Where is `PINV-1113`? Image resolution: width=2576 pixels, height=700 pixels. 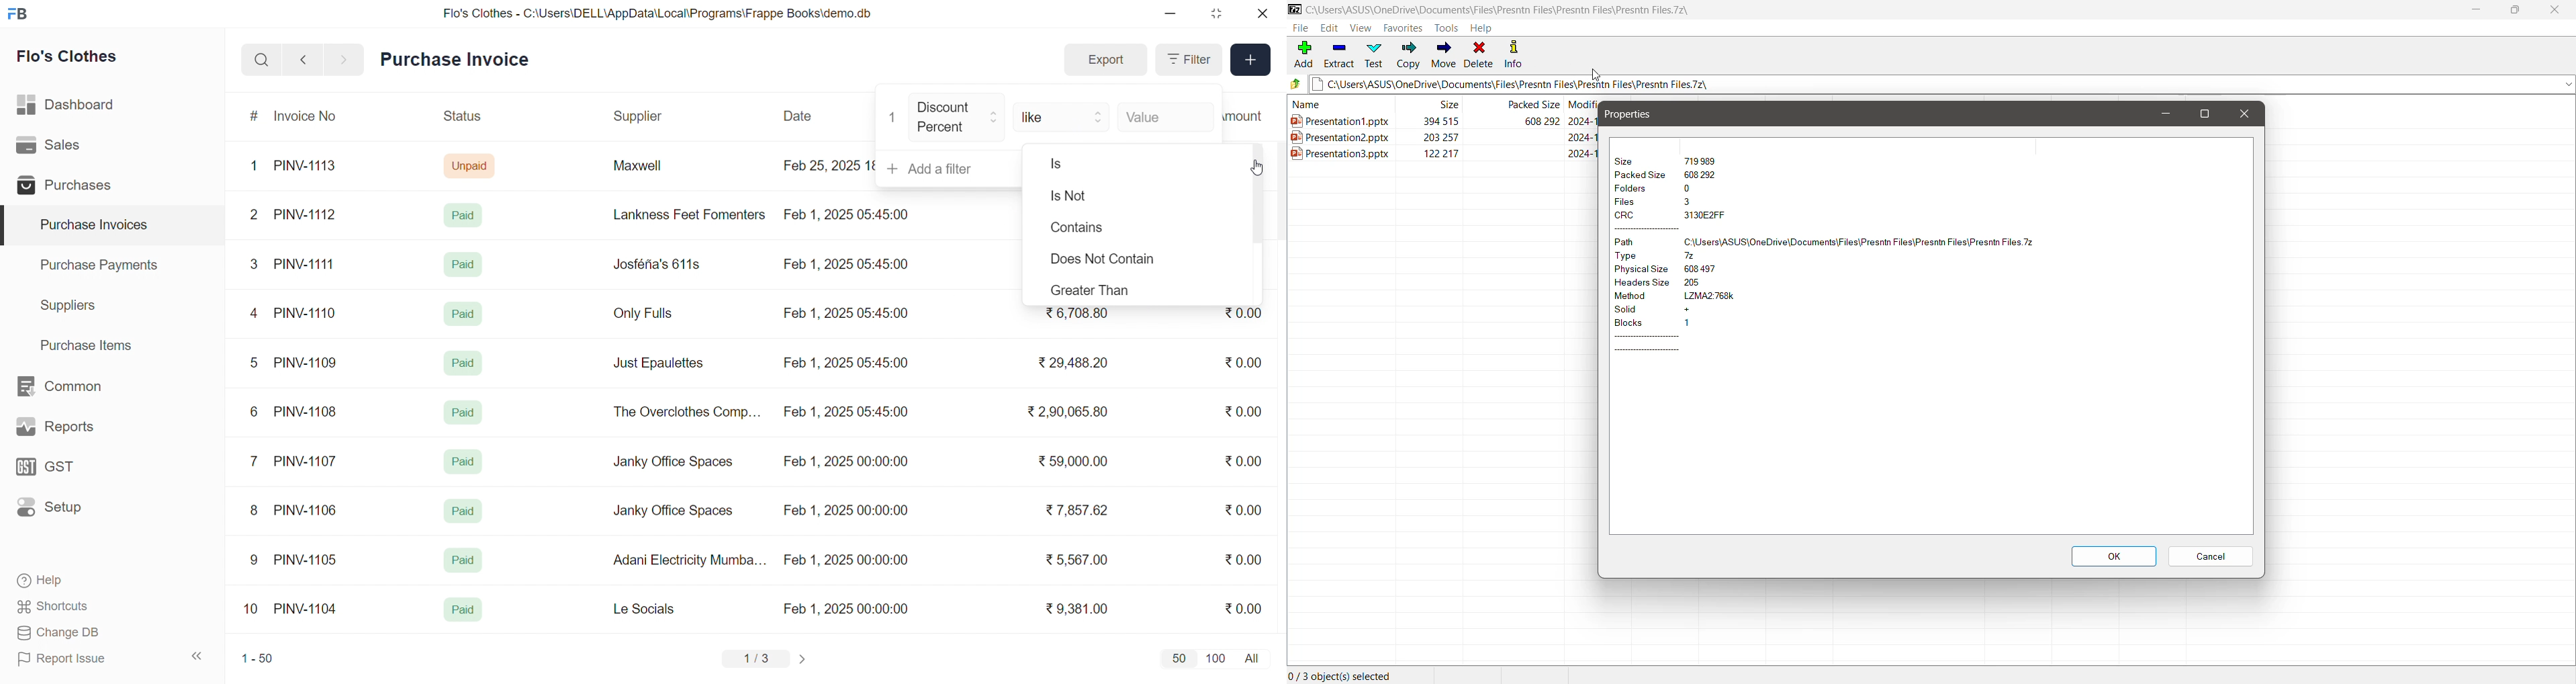 PINV-1113 is located at coordinates (311, 167).